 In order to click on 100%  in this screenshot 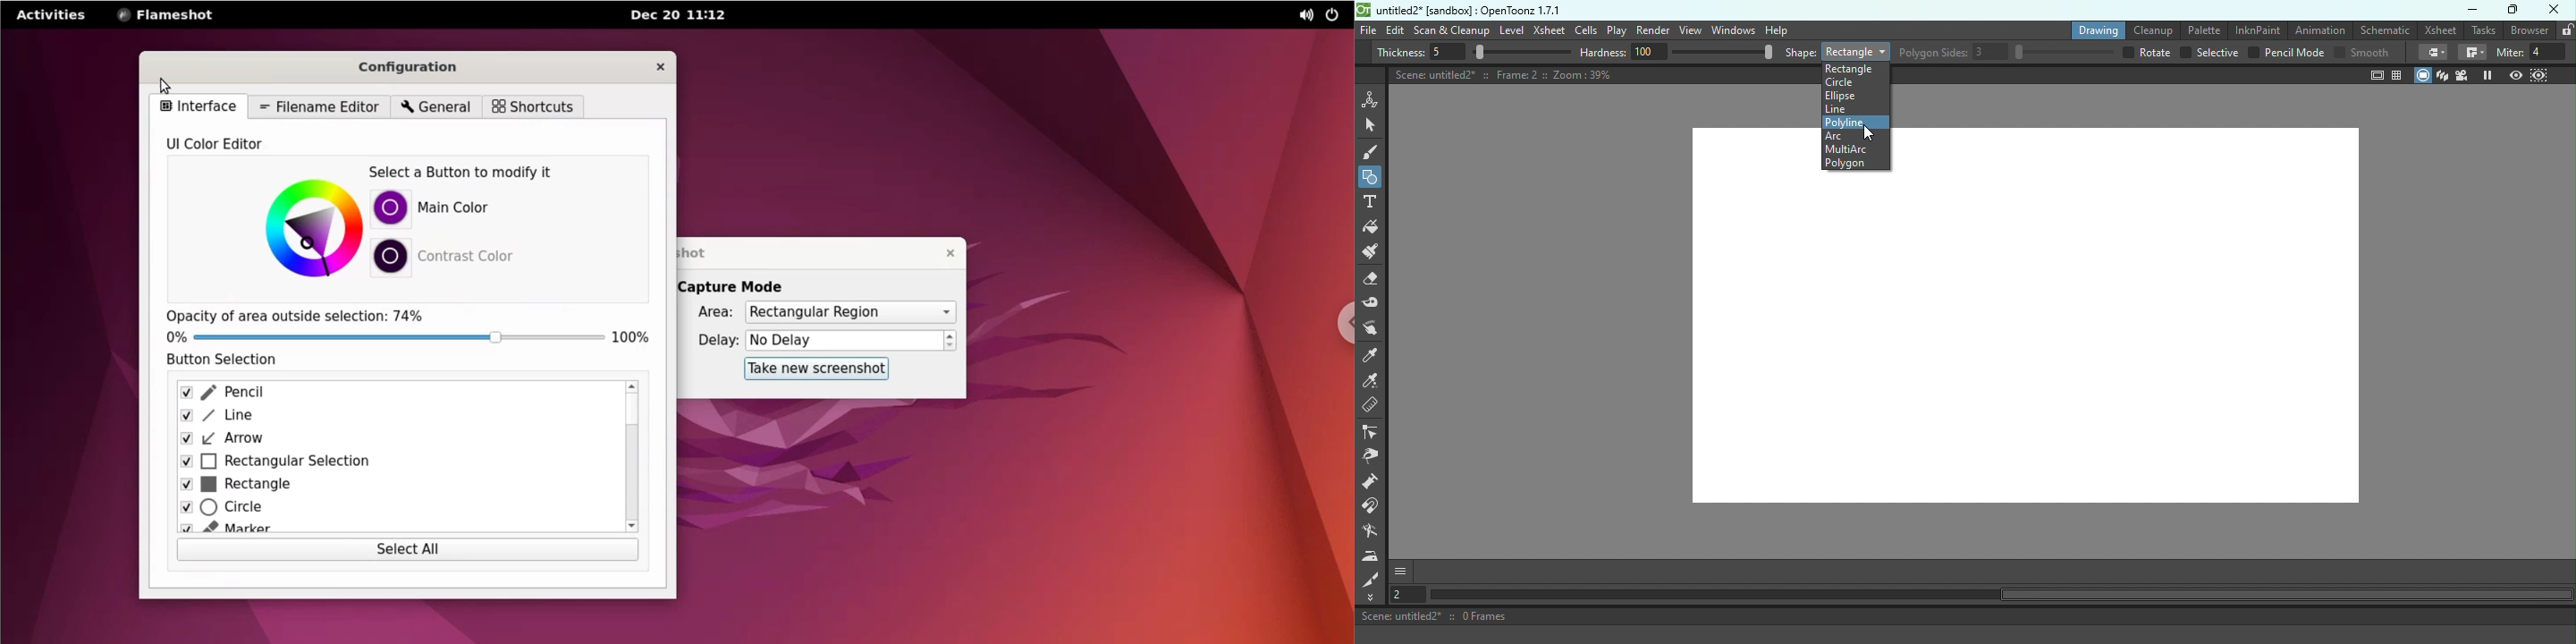, I will do `click(635, 336)`.